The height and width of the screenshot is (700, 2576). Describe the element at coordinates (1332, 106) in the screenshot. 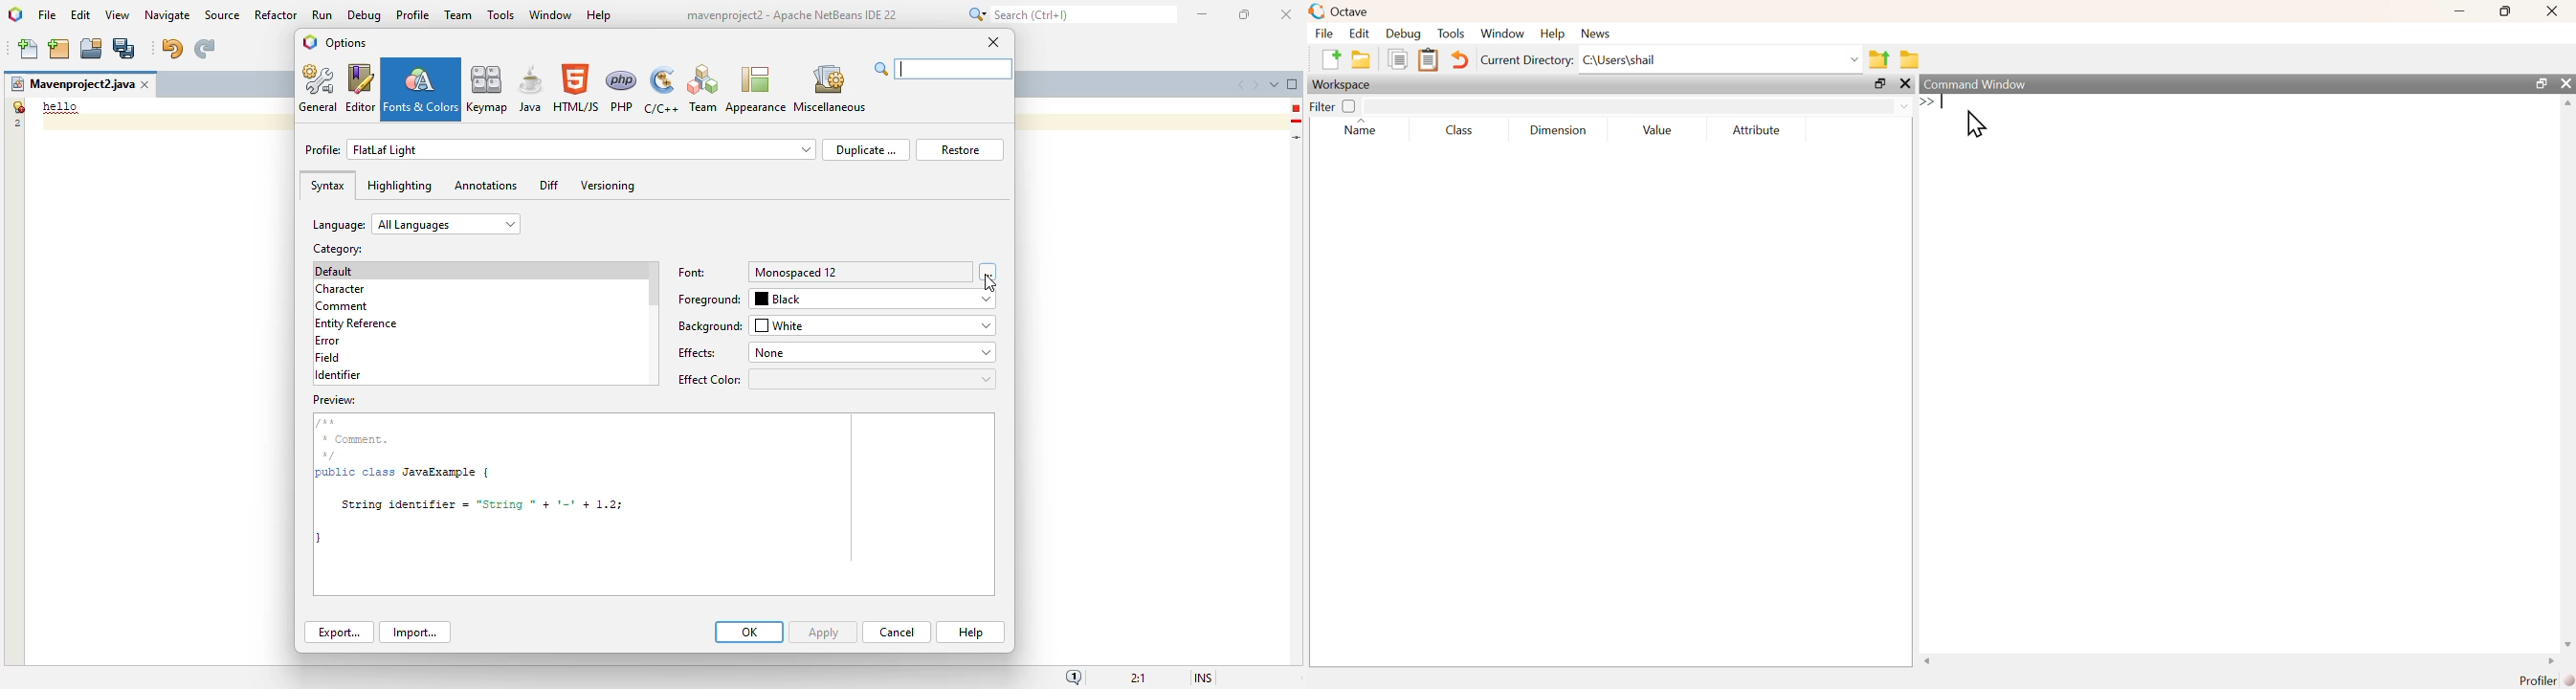

I see `Filter` at that location.